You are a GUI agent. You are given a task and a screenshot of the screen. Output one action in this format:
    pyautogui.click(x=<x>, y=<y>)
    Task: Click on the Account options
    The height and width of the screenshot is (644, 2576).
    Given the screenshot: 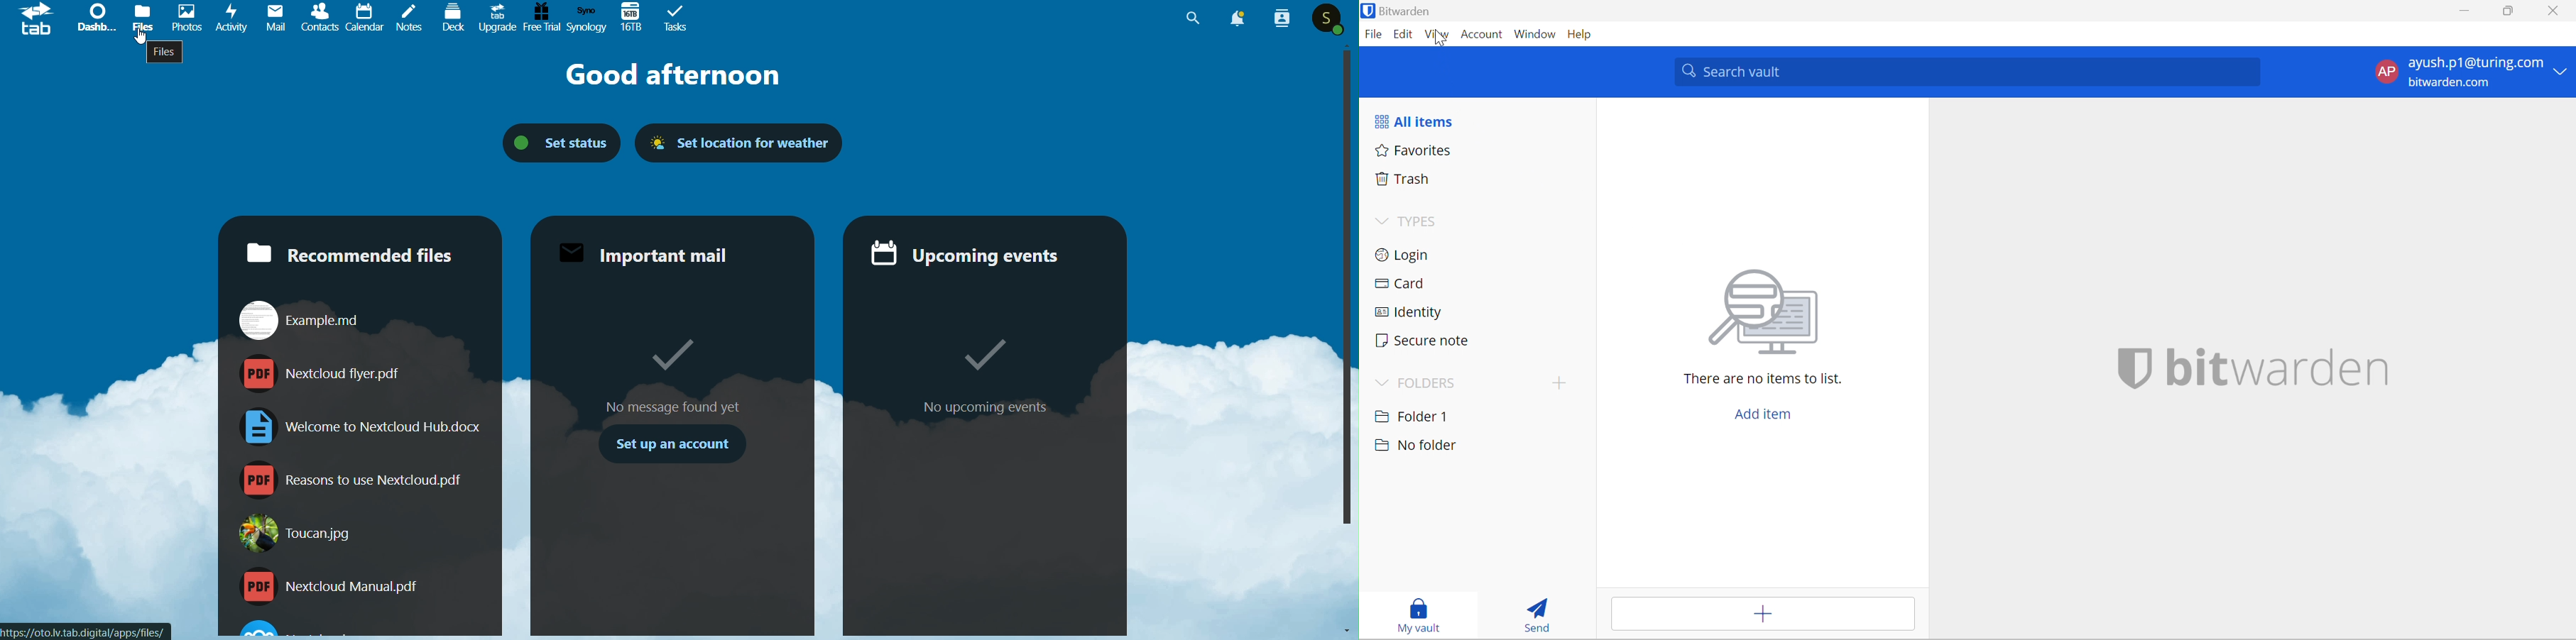 What is the action you would take?
    pyautogui.click(x=2469, y=70)
    